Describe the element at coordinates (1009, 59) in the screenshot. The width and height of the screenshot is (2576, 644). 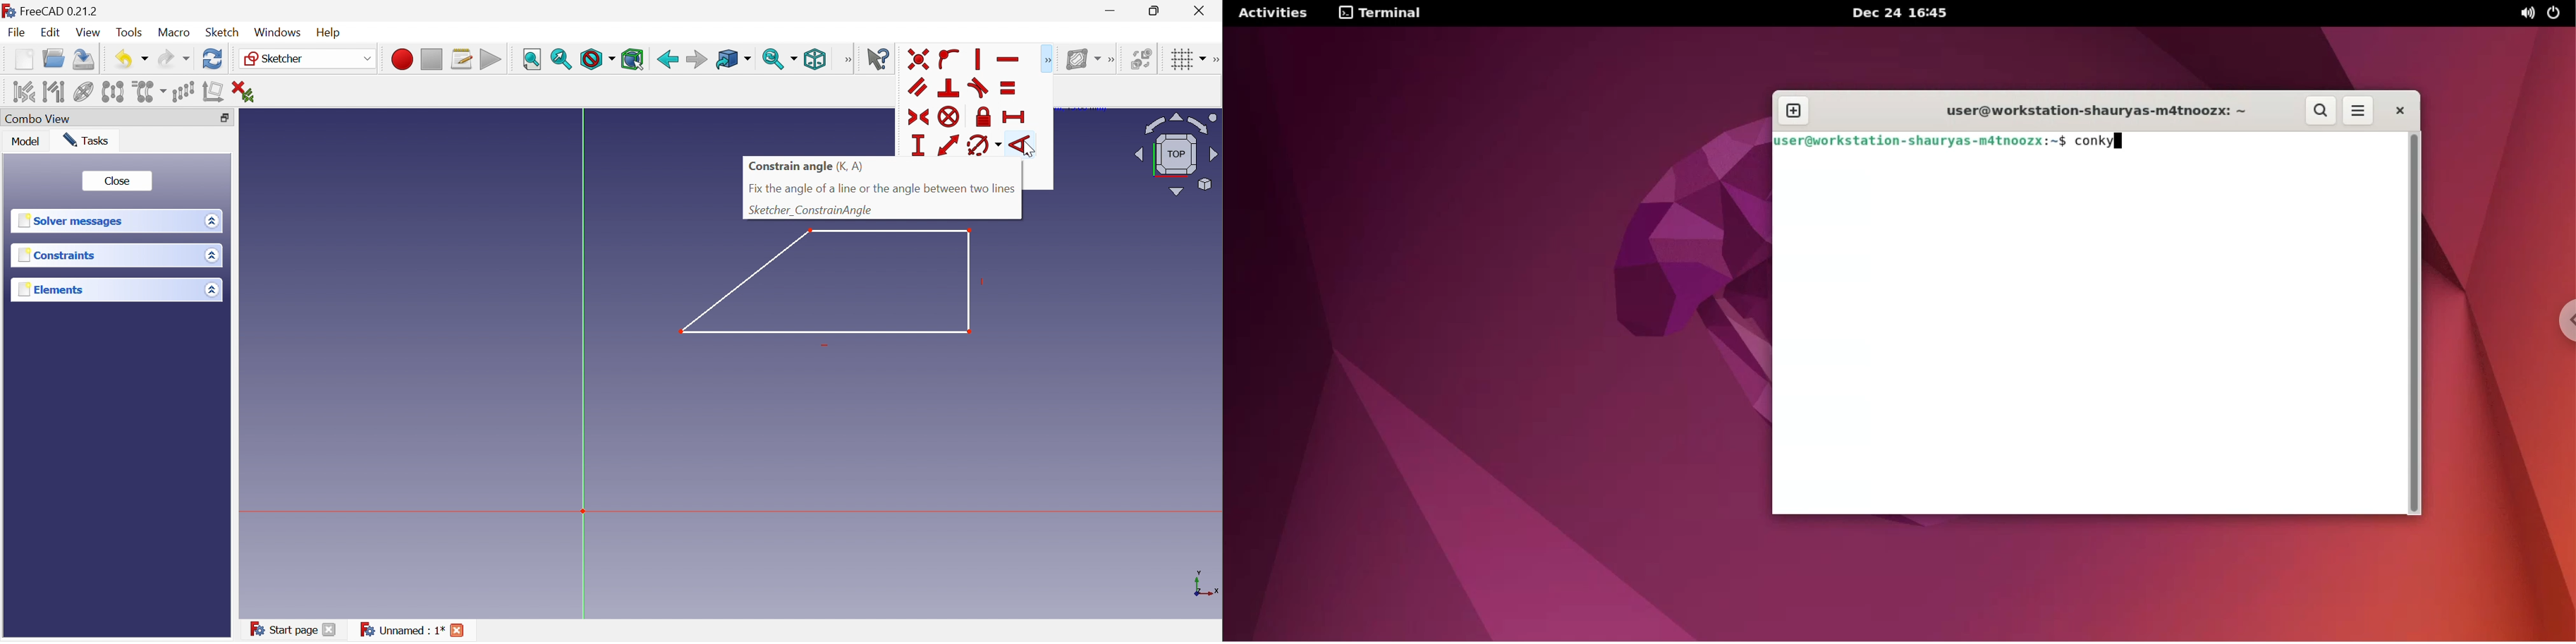
I see `Constraint Horizontally` at that location.